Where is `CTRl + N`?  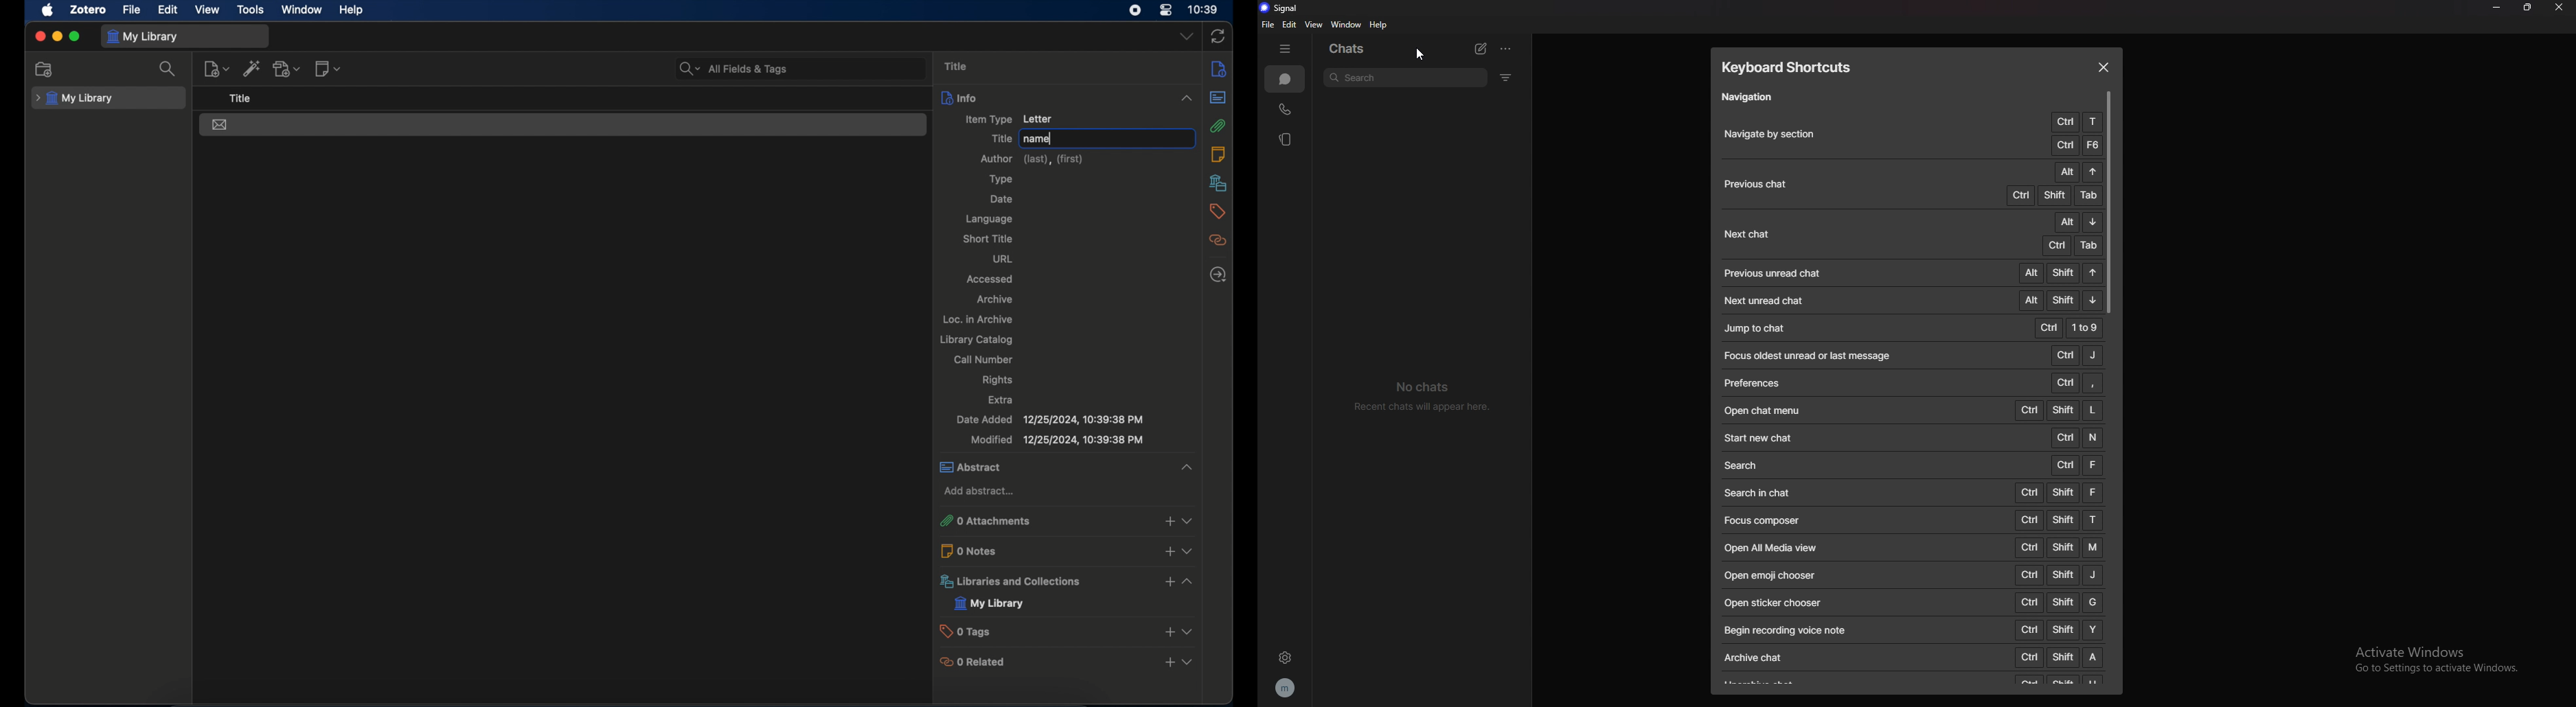 CTRl + N is located at coordinates (2077, 437).